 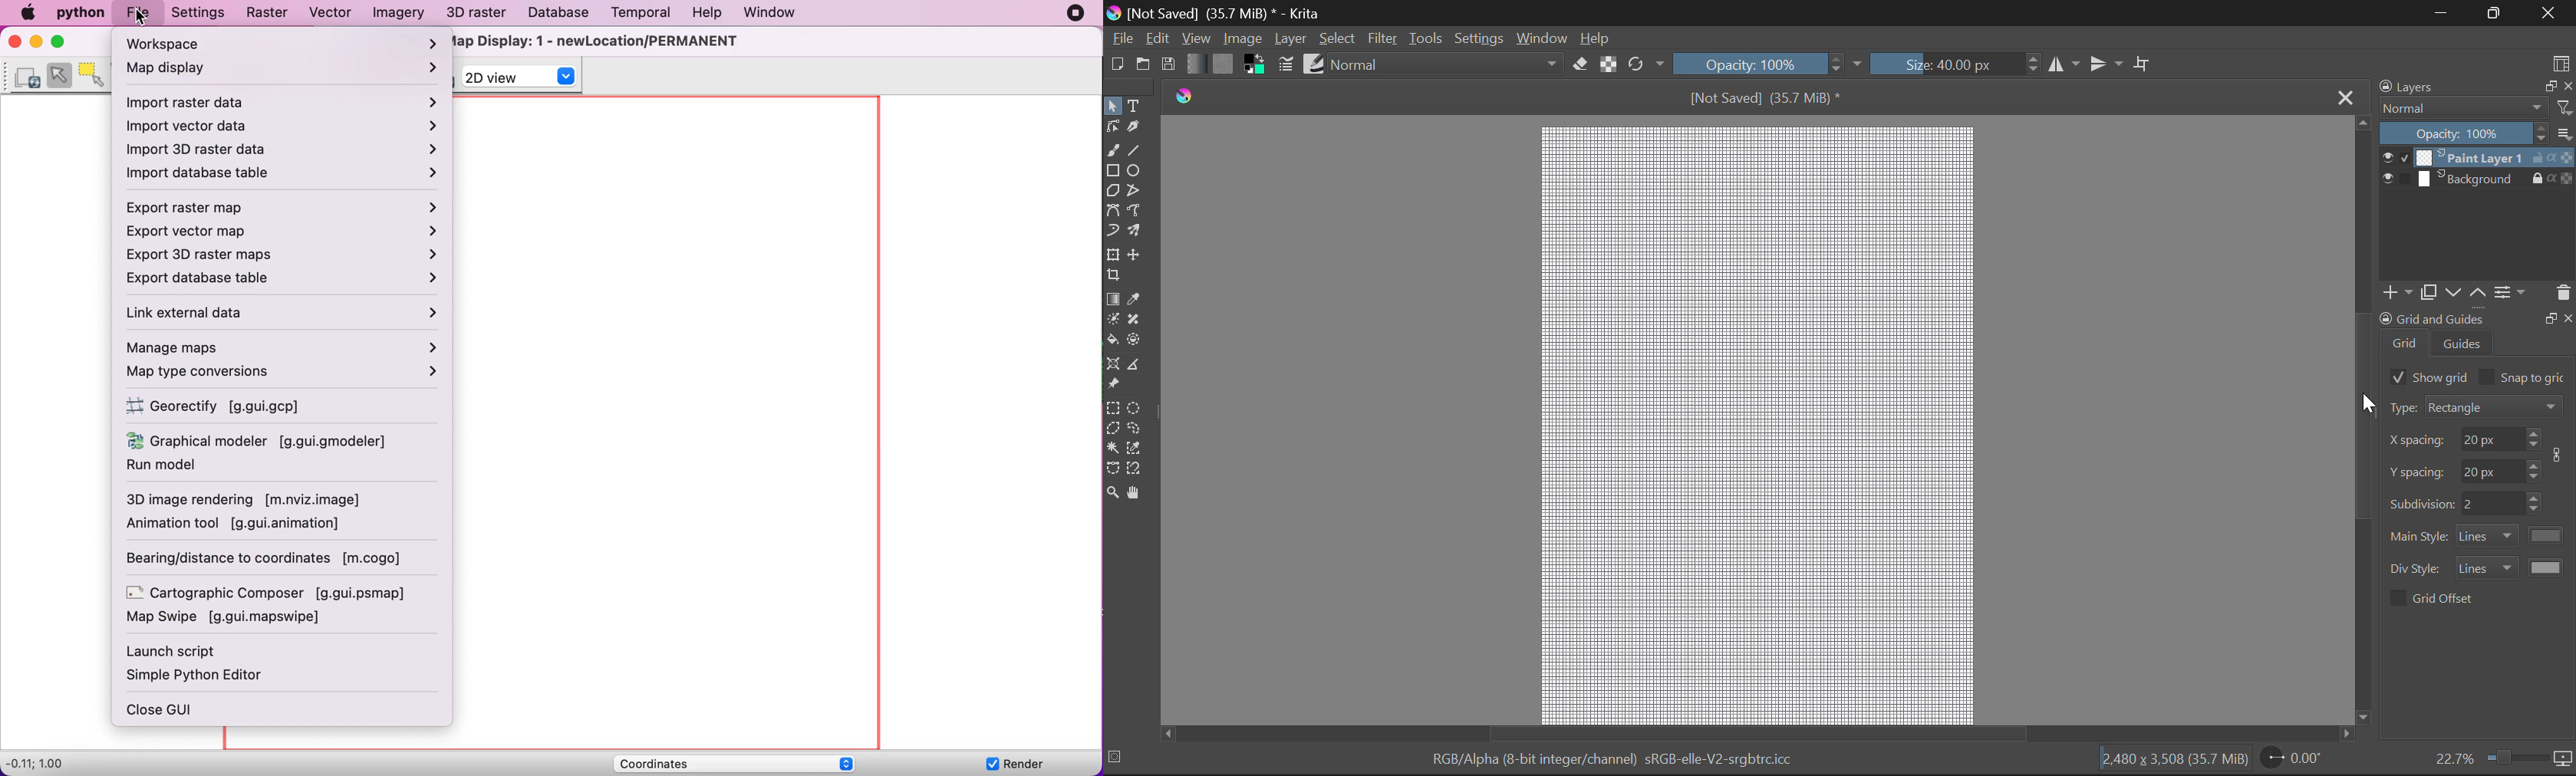 I want to click on more, so click(x=2564, y=133).